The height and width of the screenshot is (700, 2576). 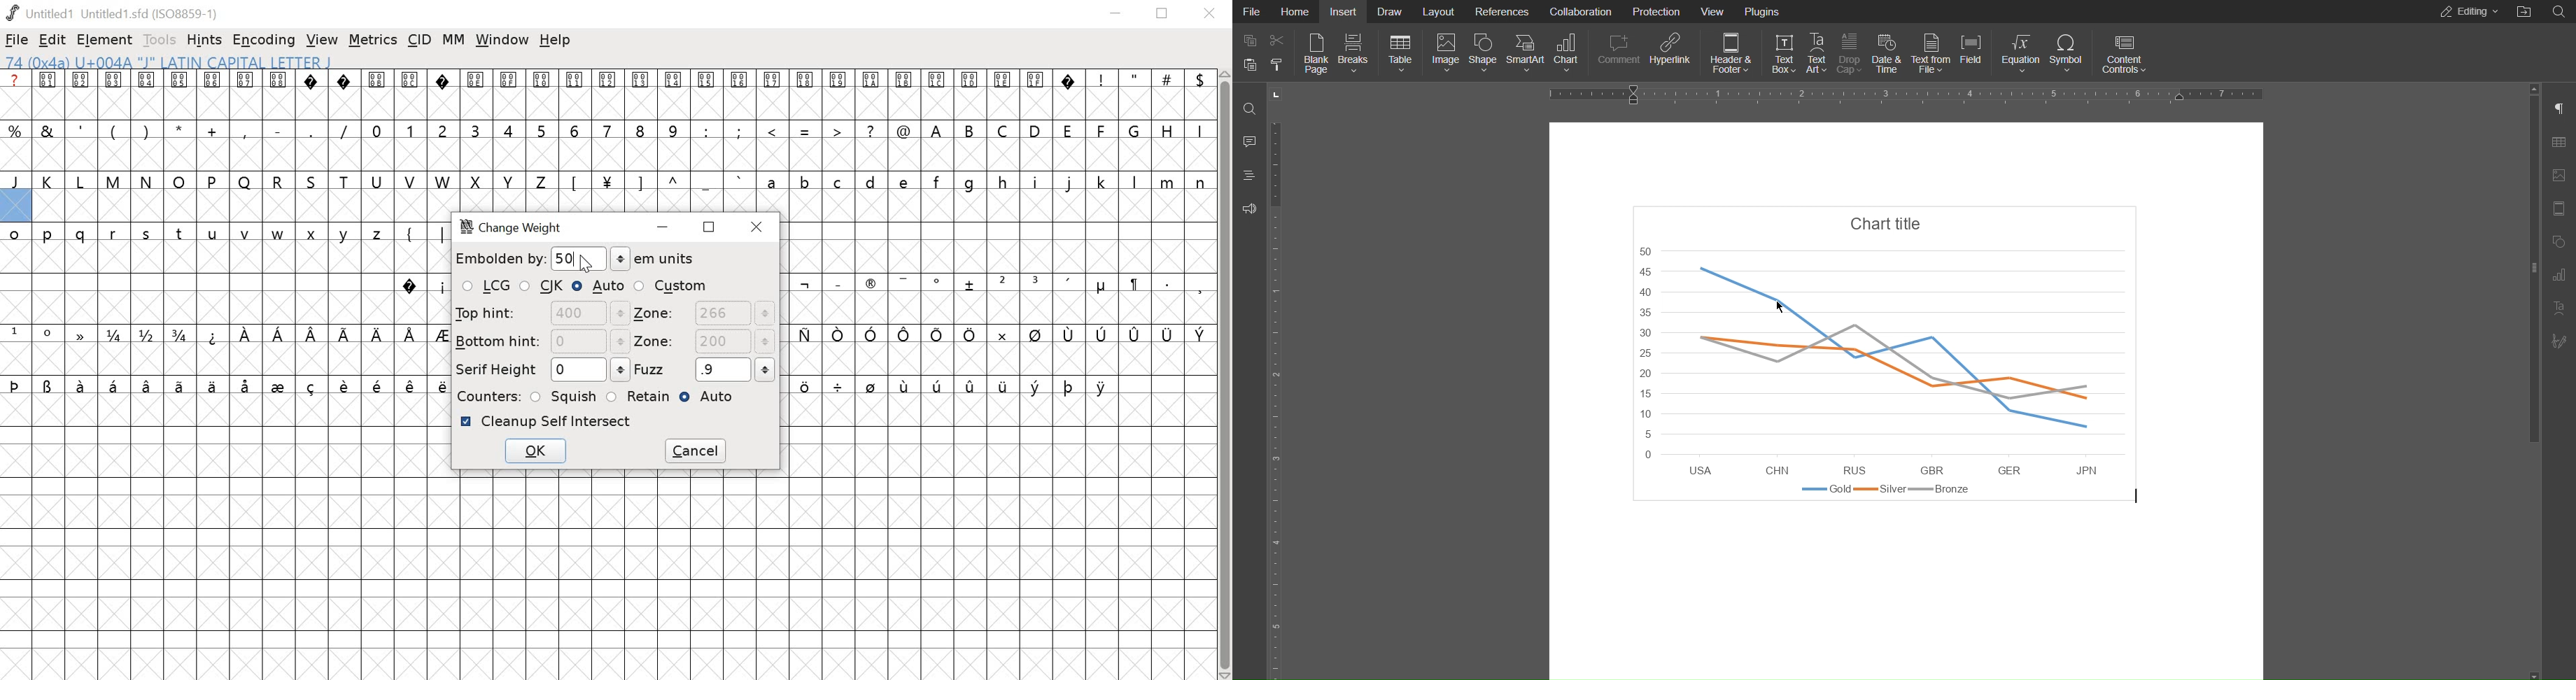 I want to click on symbols, so click(x=954, y=388).